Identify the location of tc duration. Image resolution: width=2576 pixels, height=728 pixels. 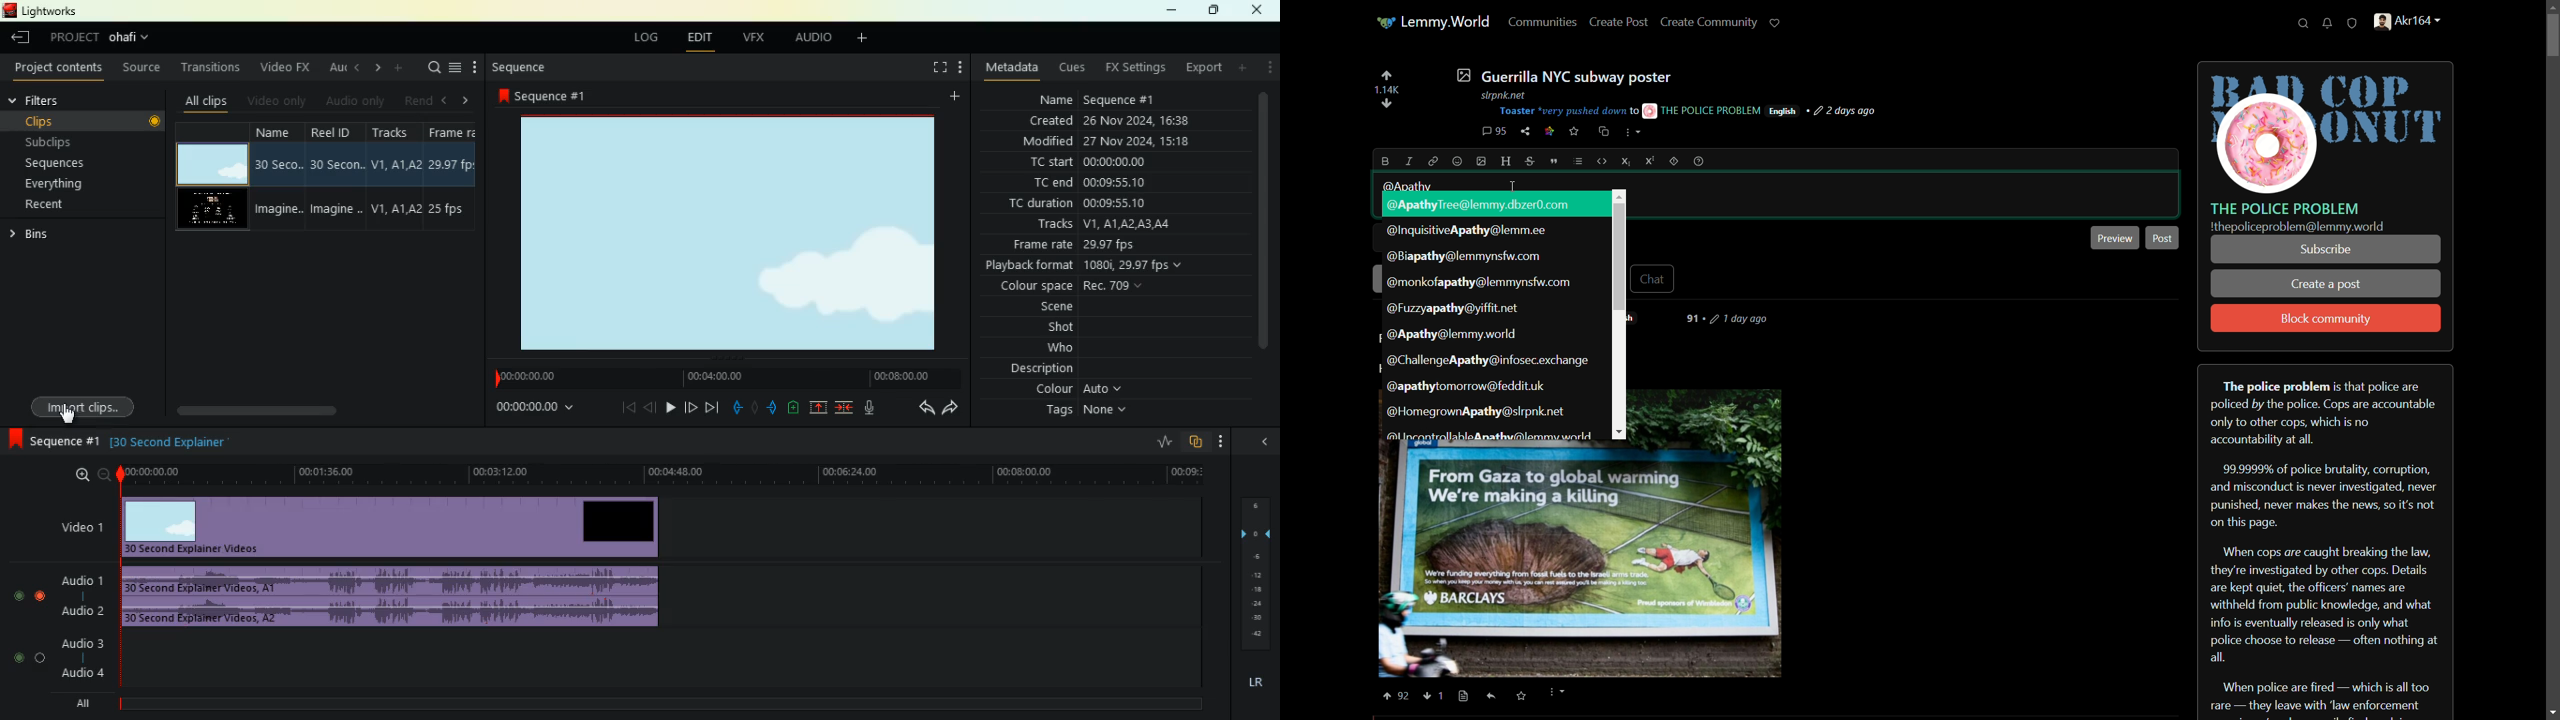
(1086, 205).